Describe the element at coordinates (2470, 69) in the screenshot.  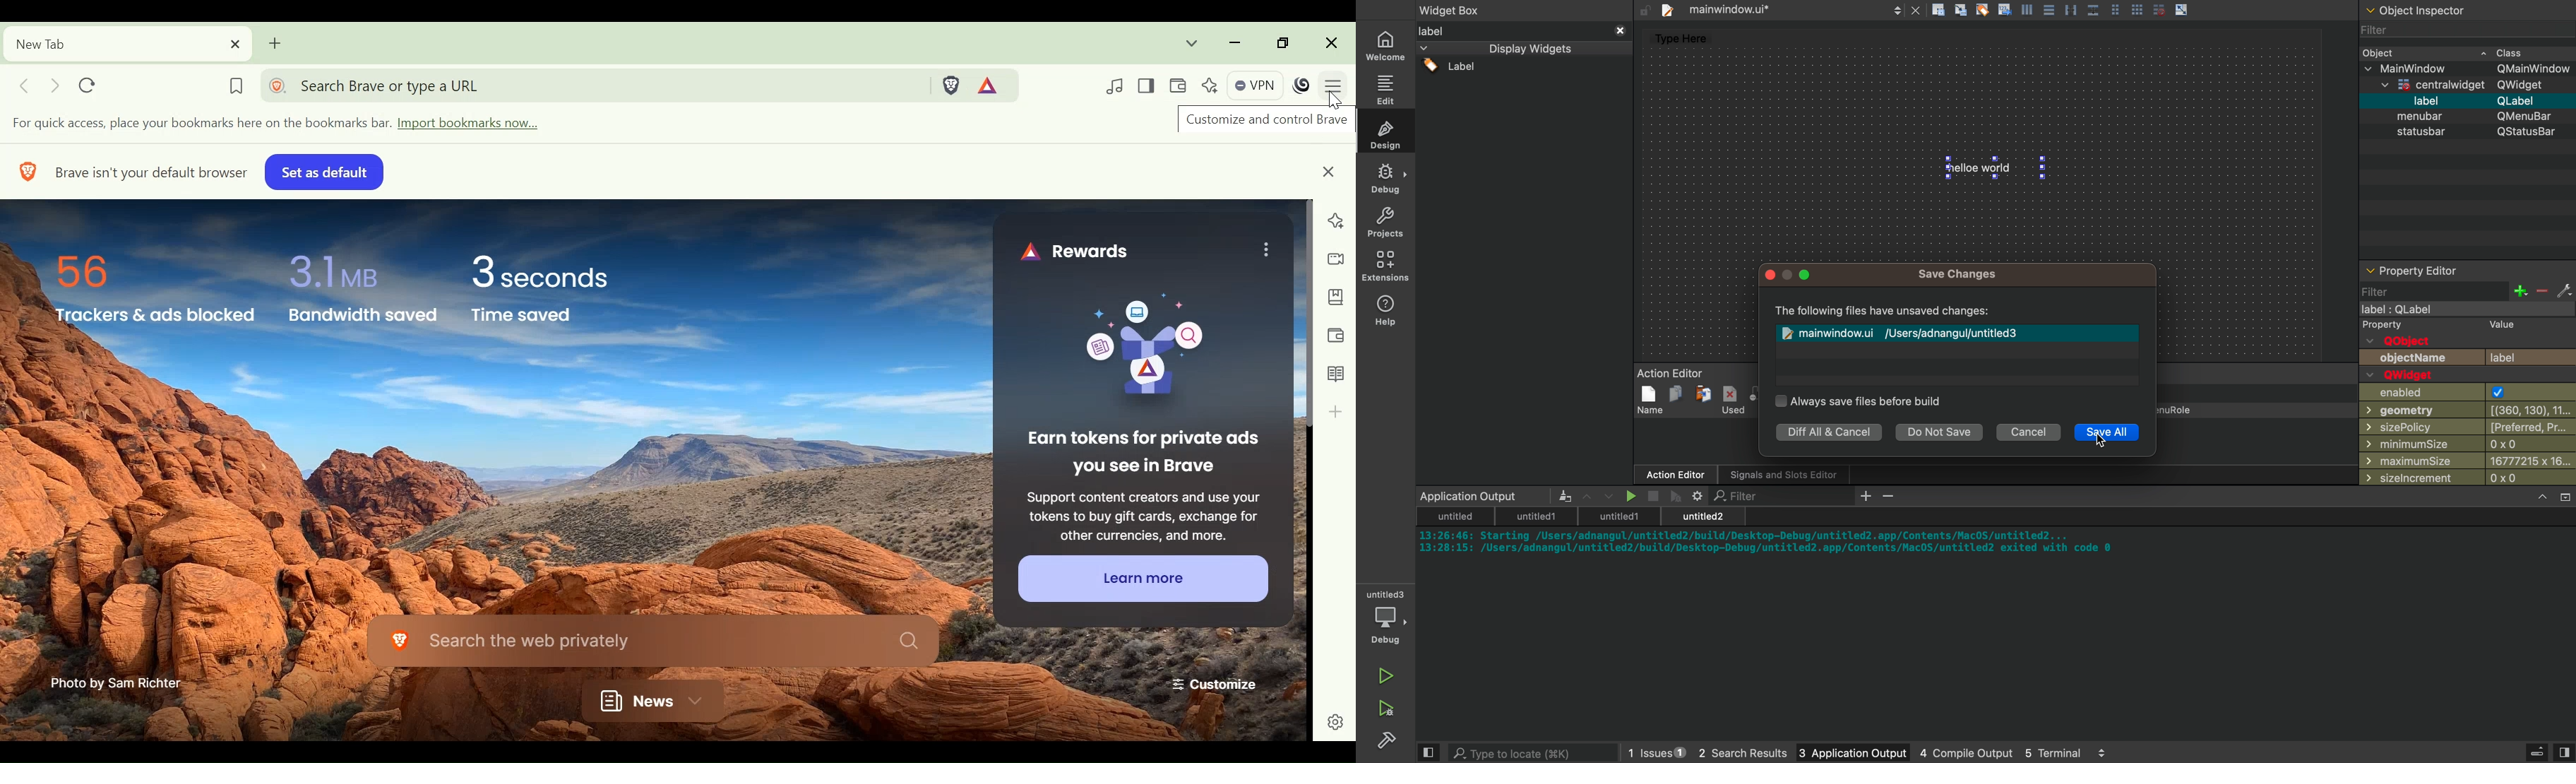
I see `` at that location.